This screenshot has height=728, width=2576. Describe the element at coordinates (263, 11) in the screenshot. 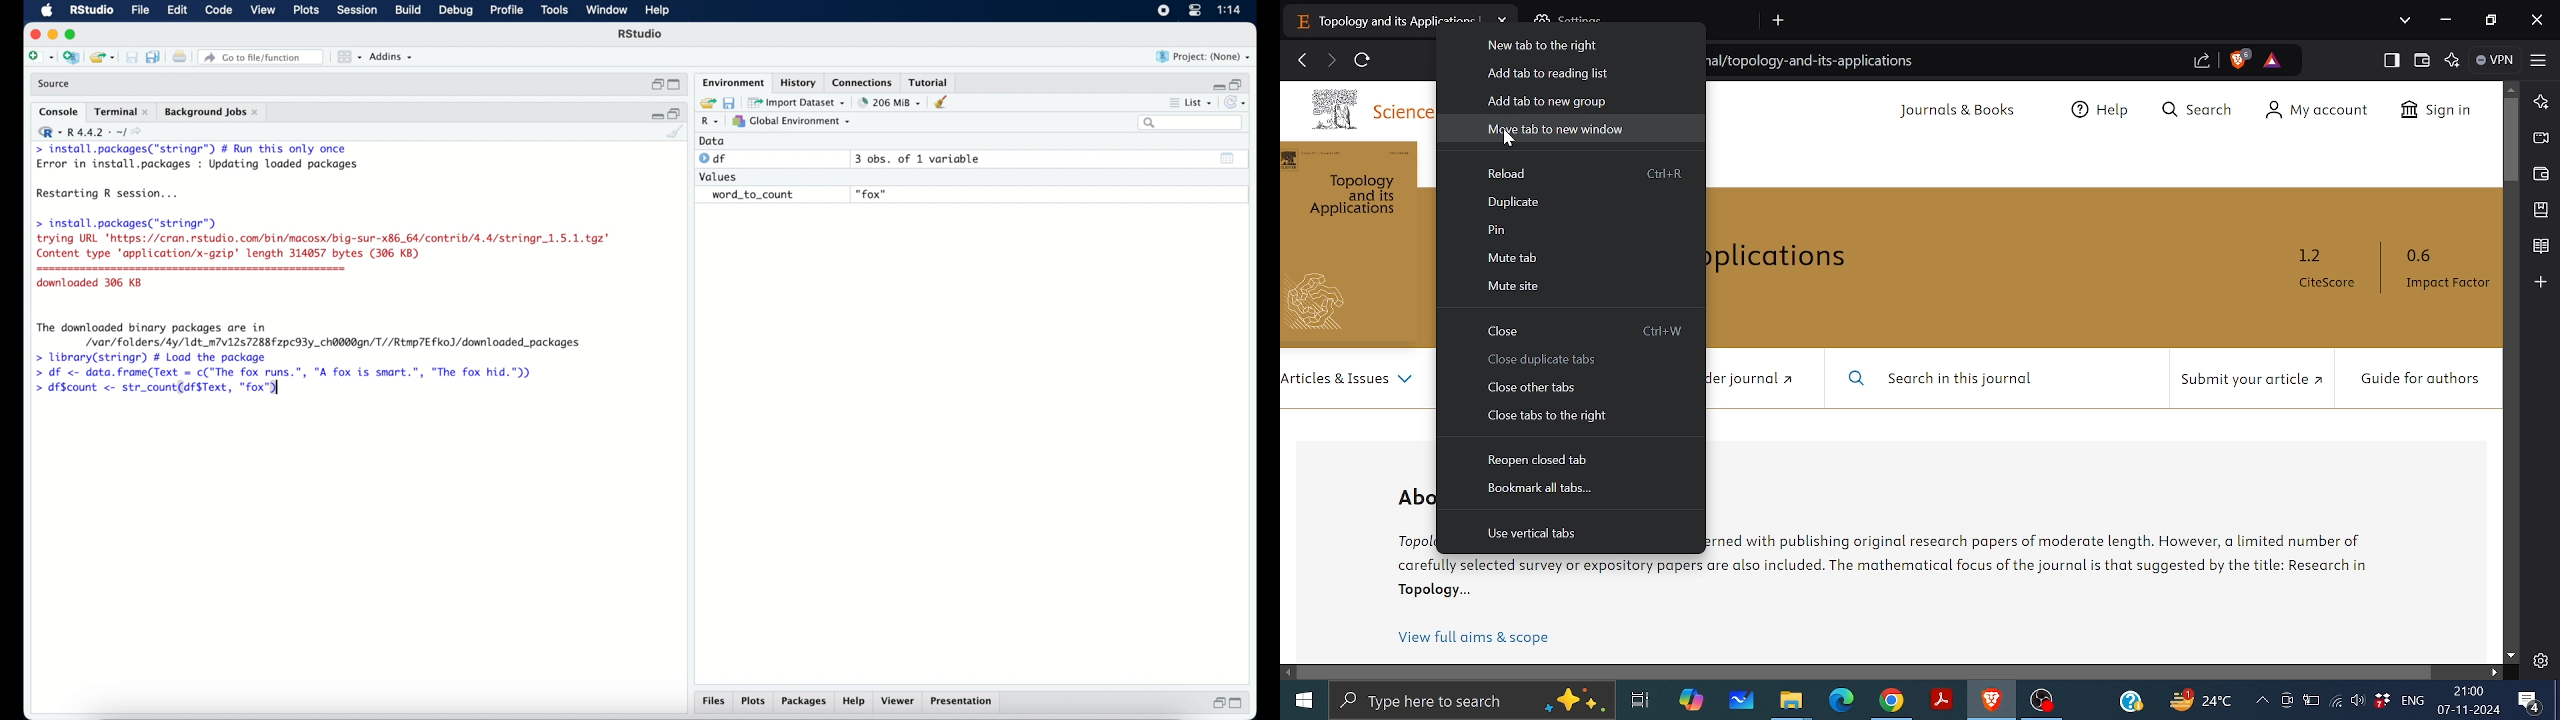

I see `view` at that location.